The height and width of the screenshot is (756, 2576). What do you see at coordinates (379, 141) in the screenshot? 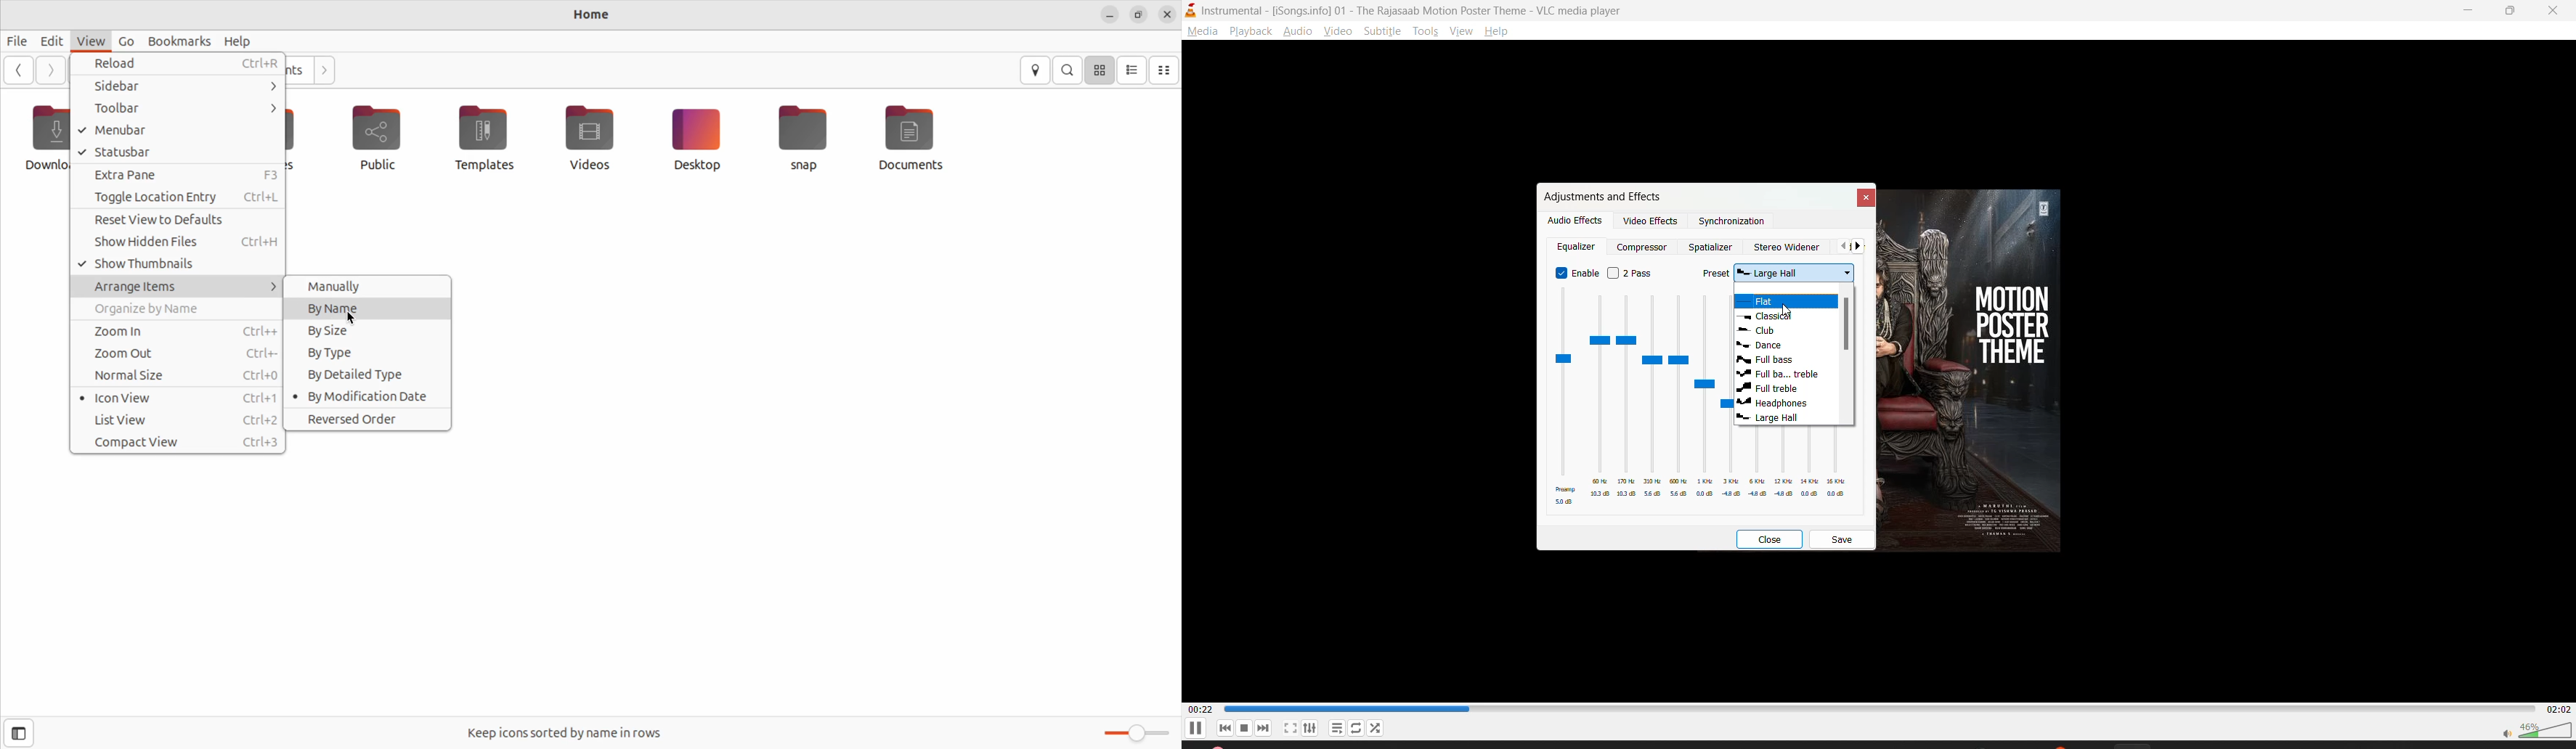
I see `Public` at bounding box center [379, 141].